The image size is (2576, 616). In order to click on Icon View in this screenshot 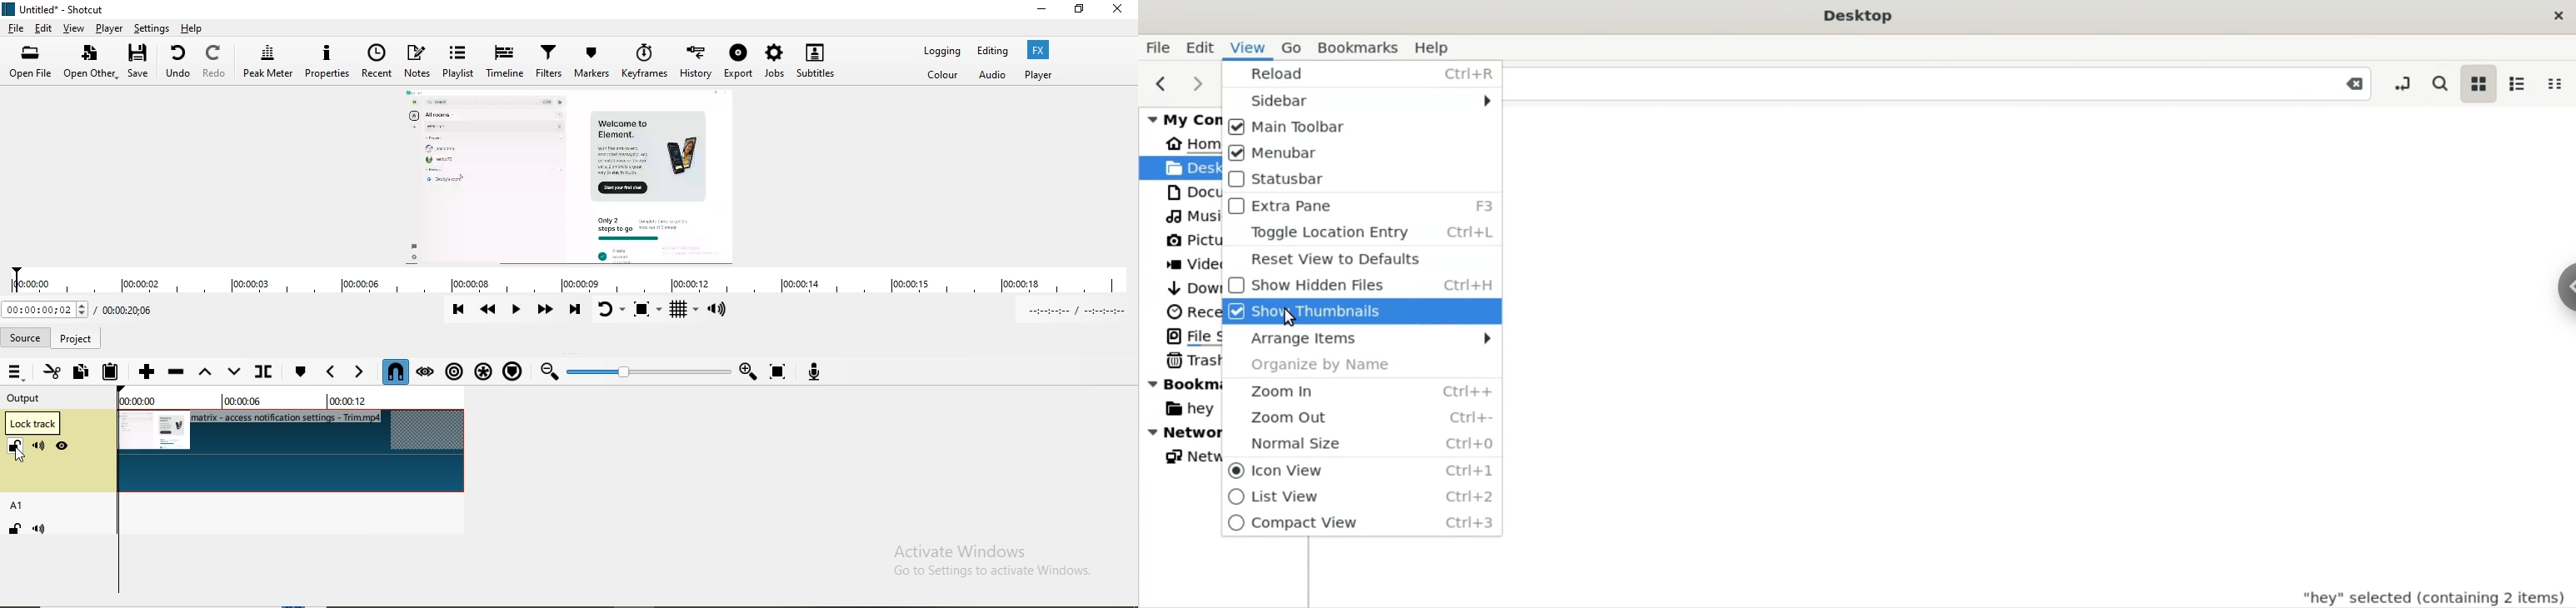, I will do `click(1360, 468)`.